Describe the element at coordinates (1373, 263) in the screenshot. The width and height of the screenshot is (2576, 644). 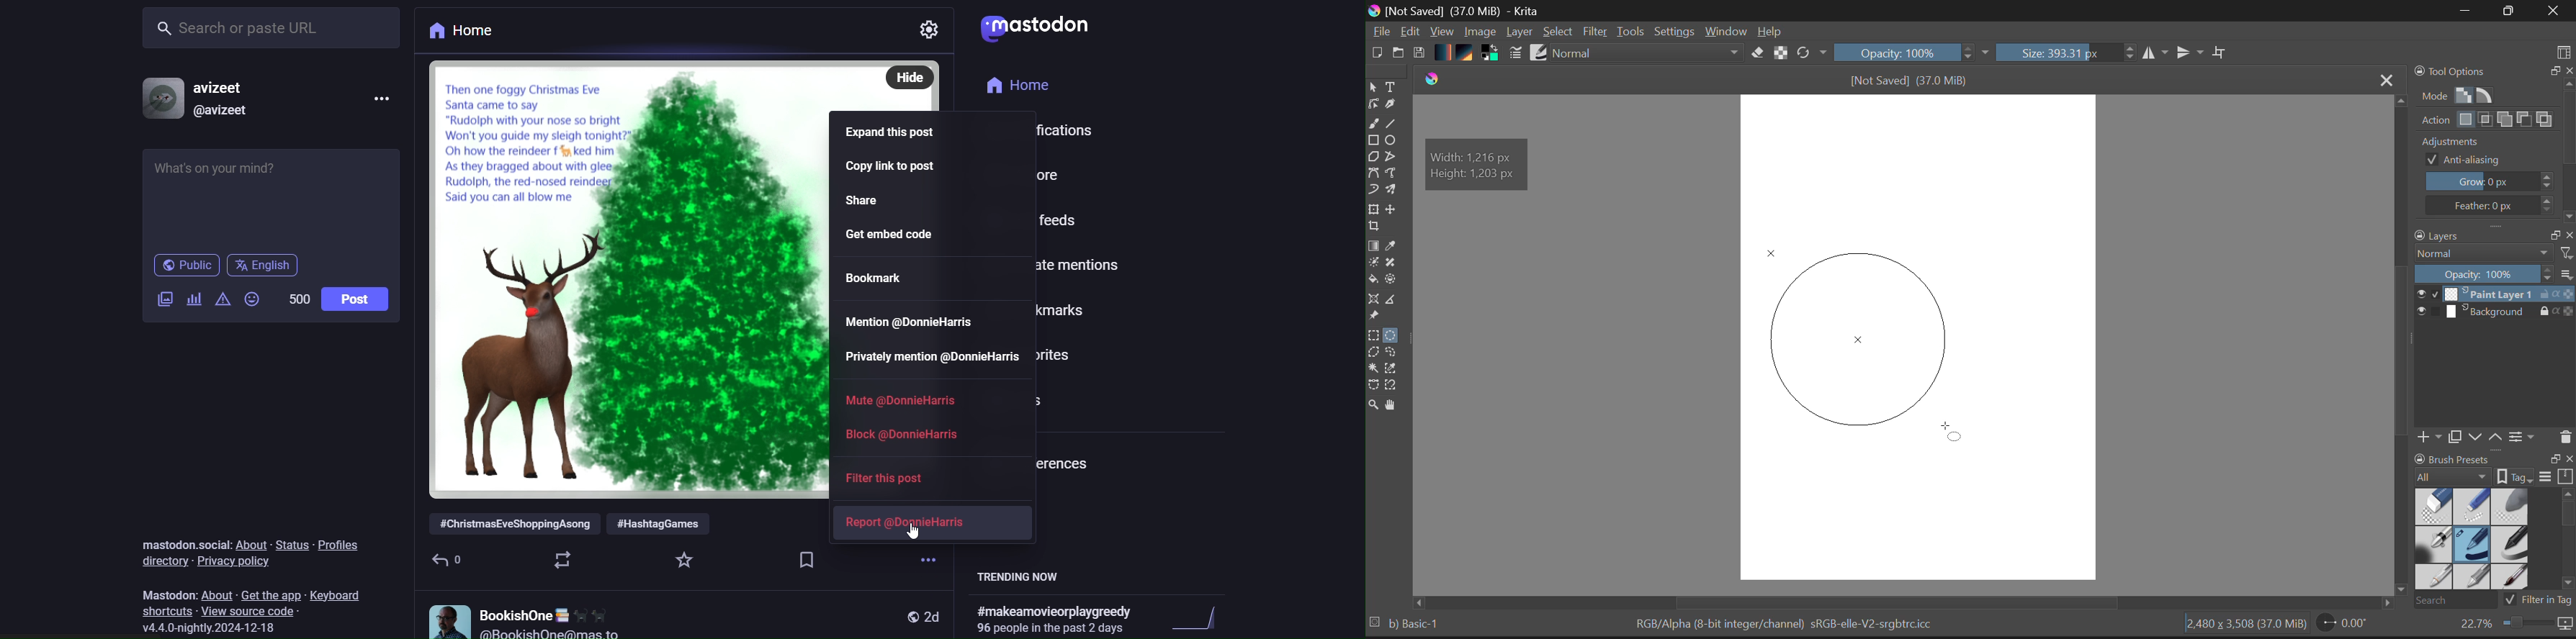
I see `Colorize Mask Tool` at that location.